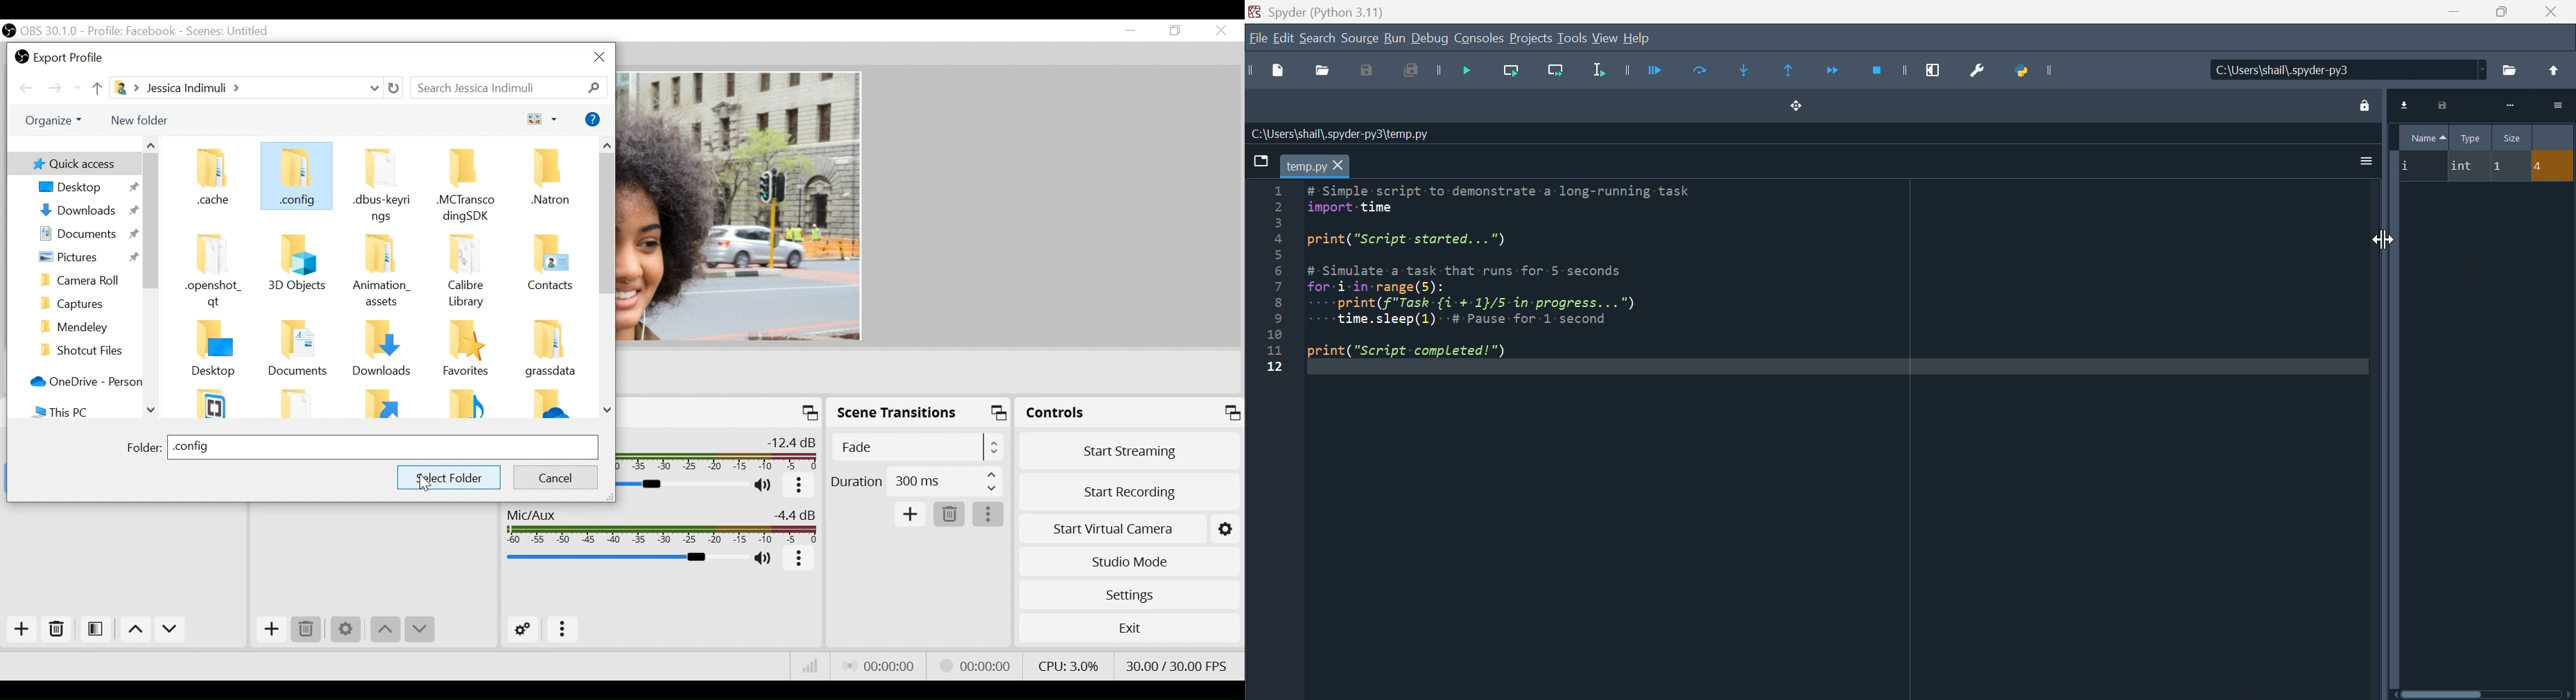 This screenshot has width=2576, height=700. Describe the element at coordinates (84, 411) in the screenshot. I see `This PC` at that location.